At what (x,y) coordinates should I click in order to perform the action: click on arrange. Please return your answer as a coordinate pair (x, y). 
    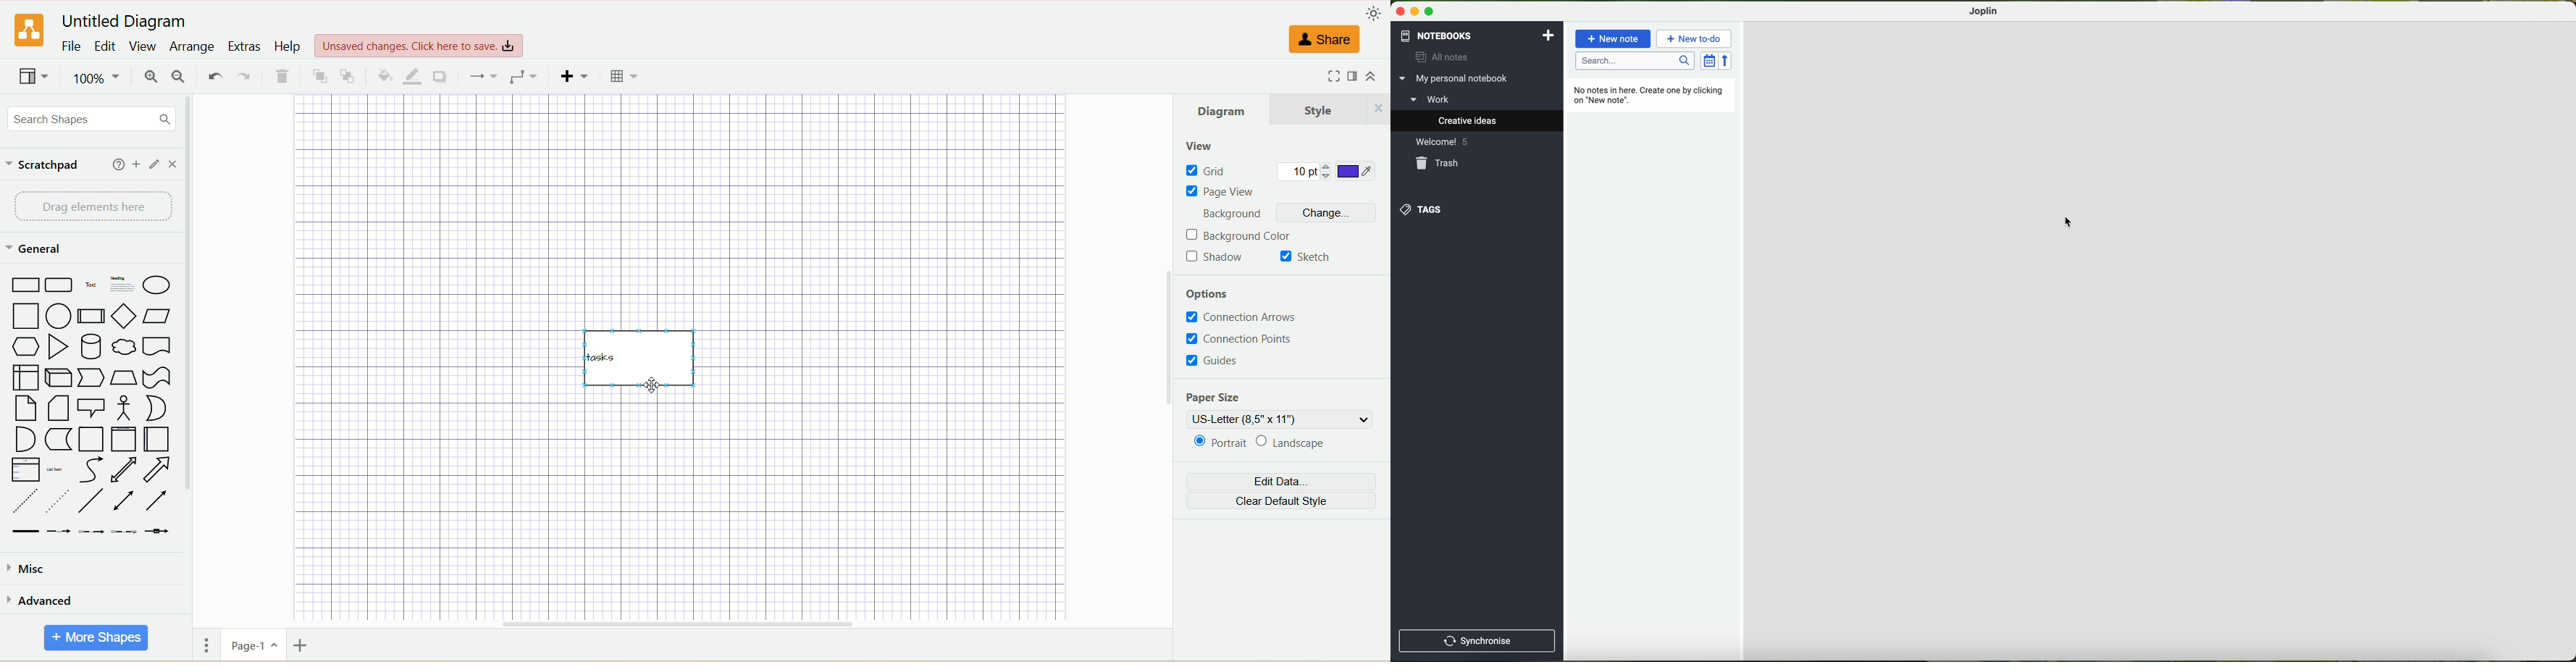
    Looking at the image, I should click on (191, 46).